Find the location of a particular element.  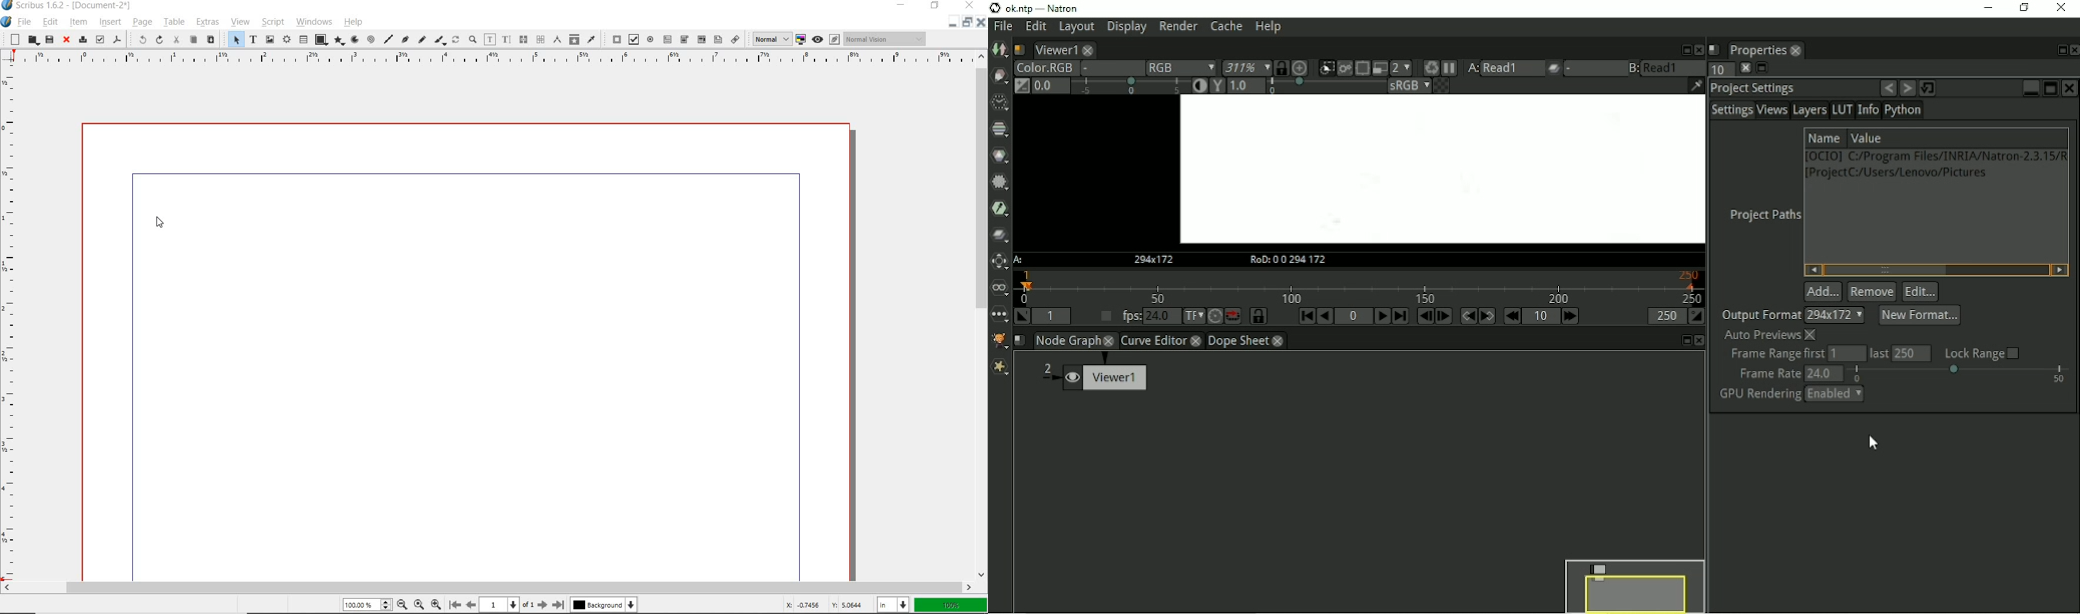

view is located at coordinates (241, 22).